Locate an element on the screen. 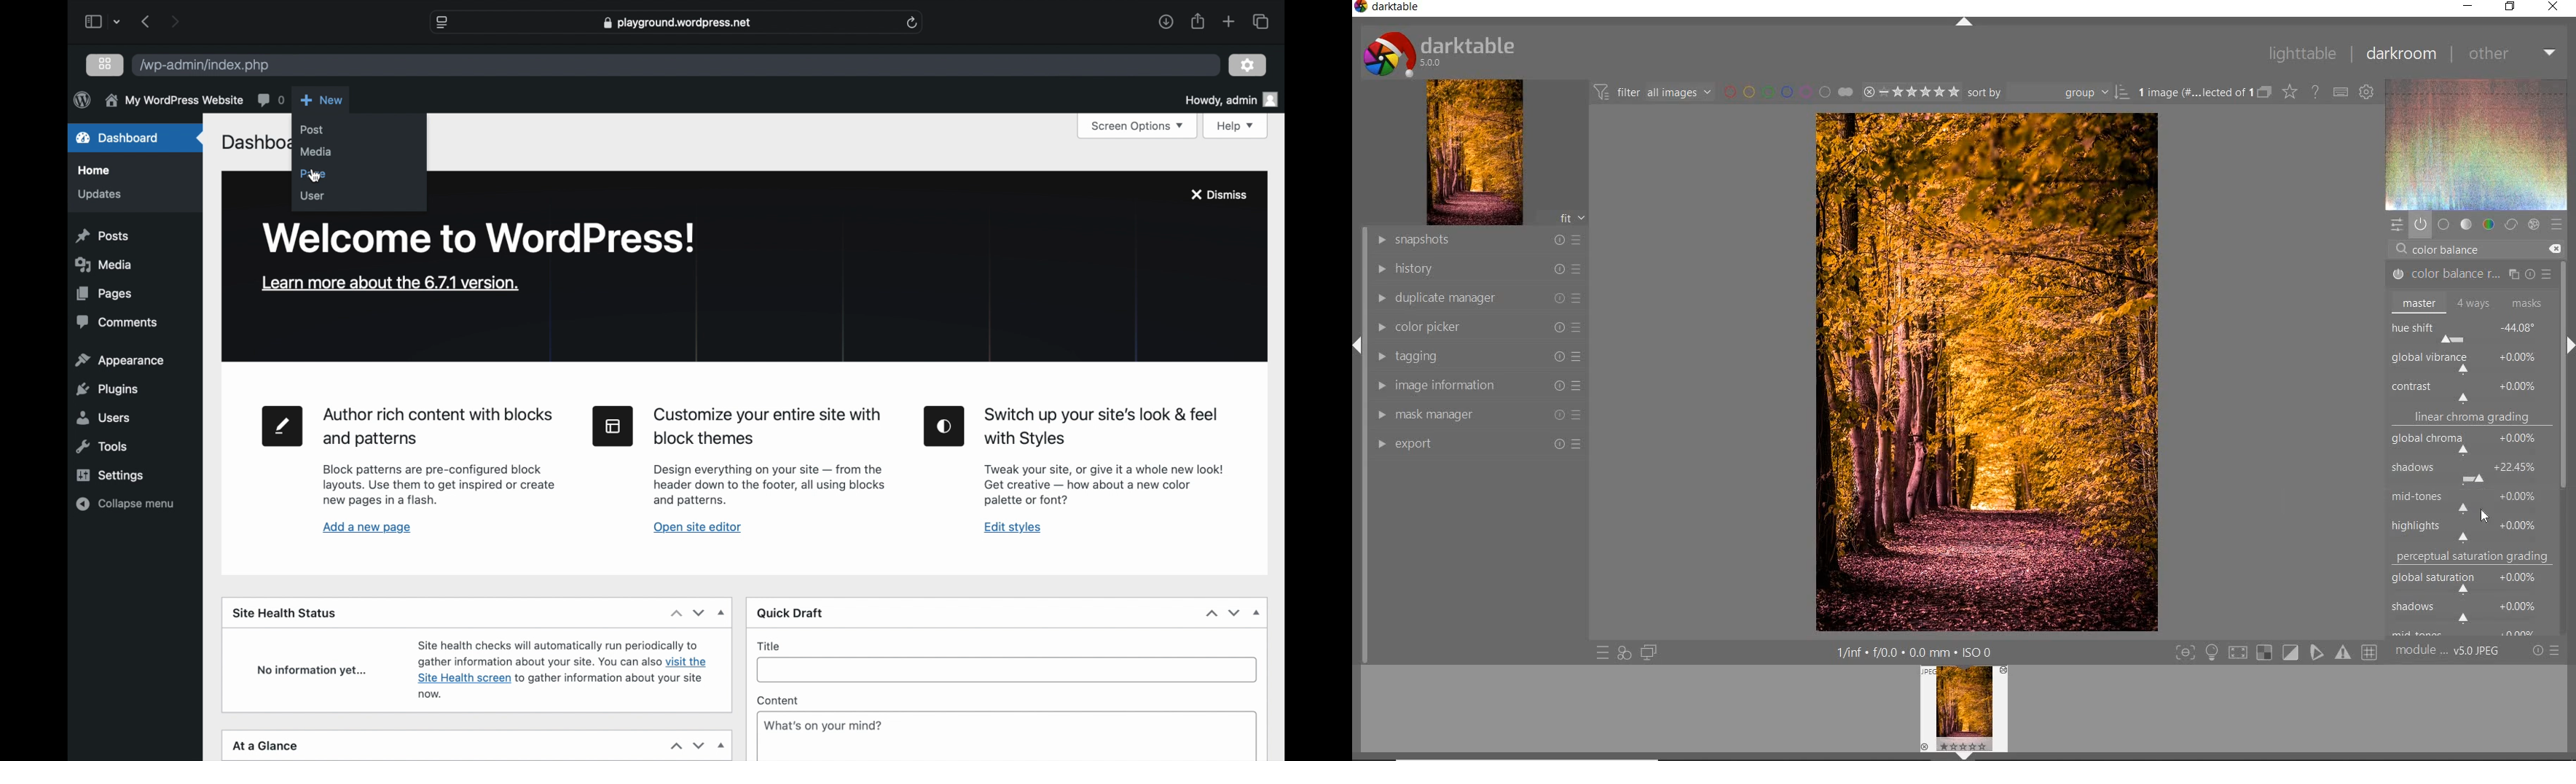  perceptual saturation grading is located at coordinates (2475, 557).